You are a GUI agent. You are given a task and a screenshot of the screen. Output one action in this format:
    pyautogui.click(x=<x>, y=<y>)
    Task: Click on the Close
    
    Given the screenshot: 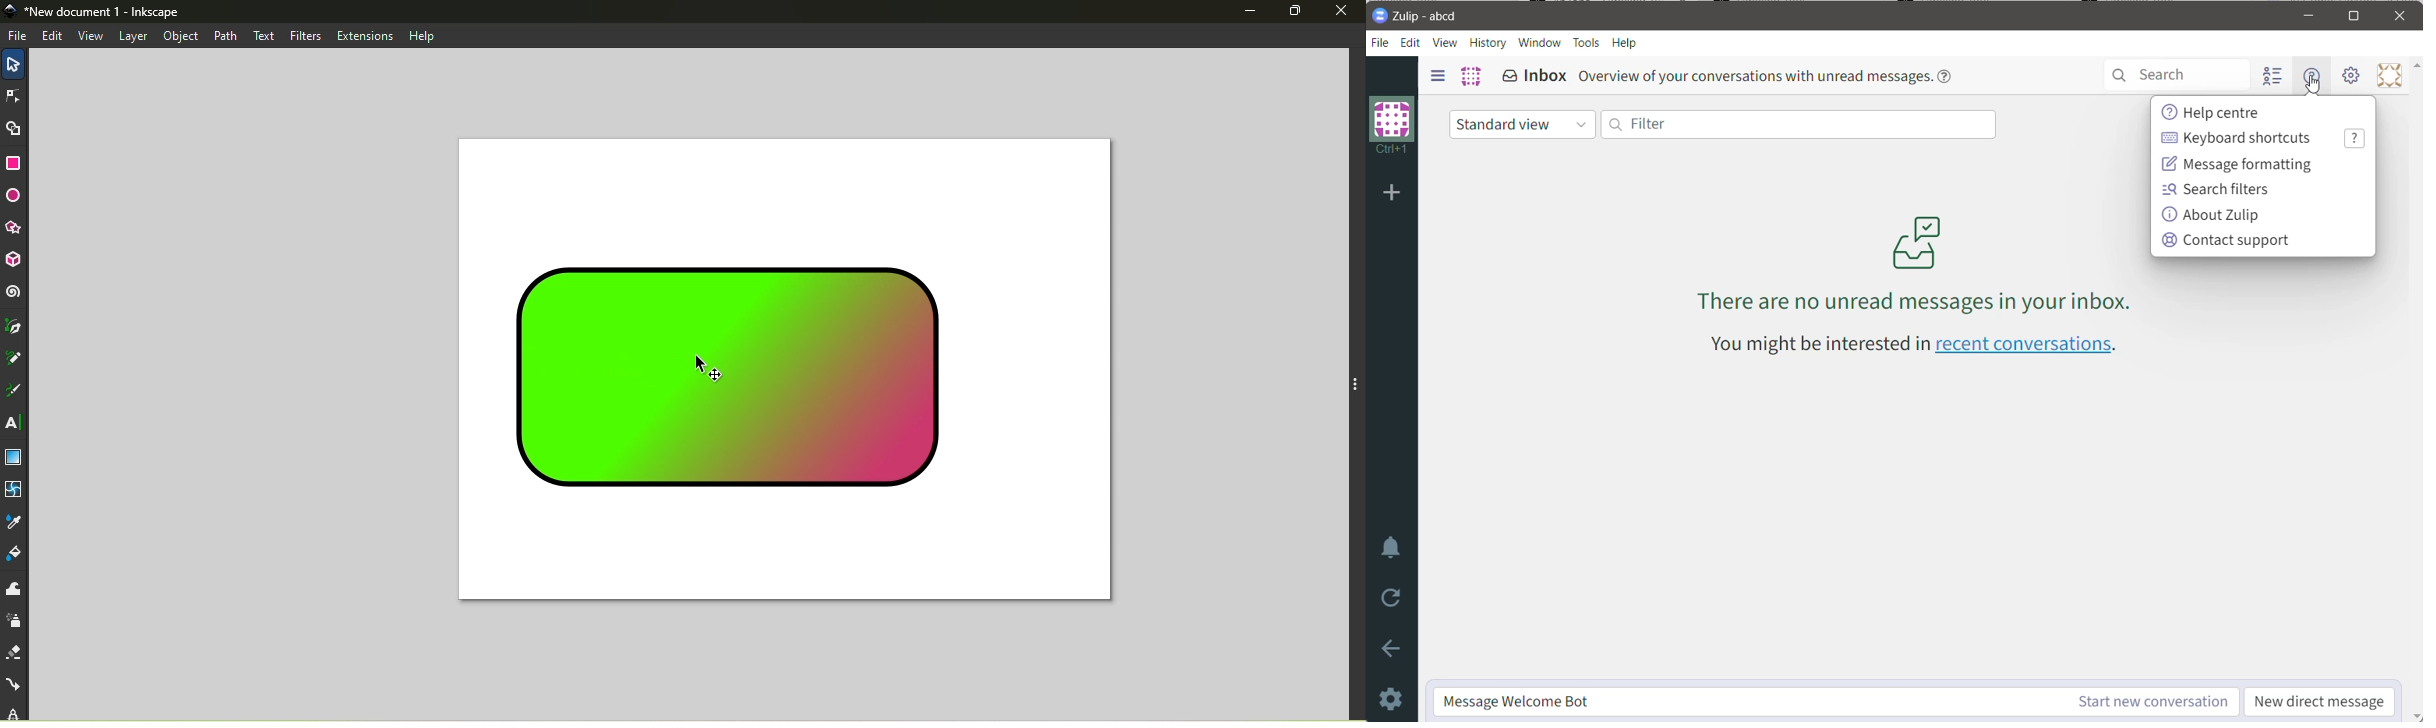 What is the action you would take?
    pyautogui.click(x=2402, y=14)
    